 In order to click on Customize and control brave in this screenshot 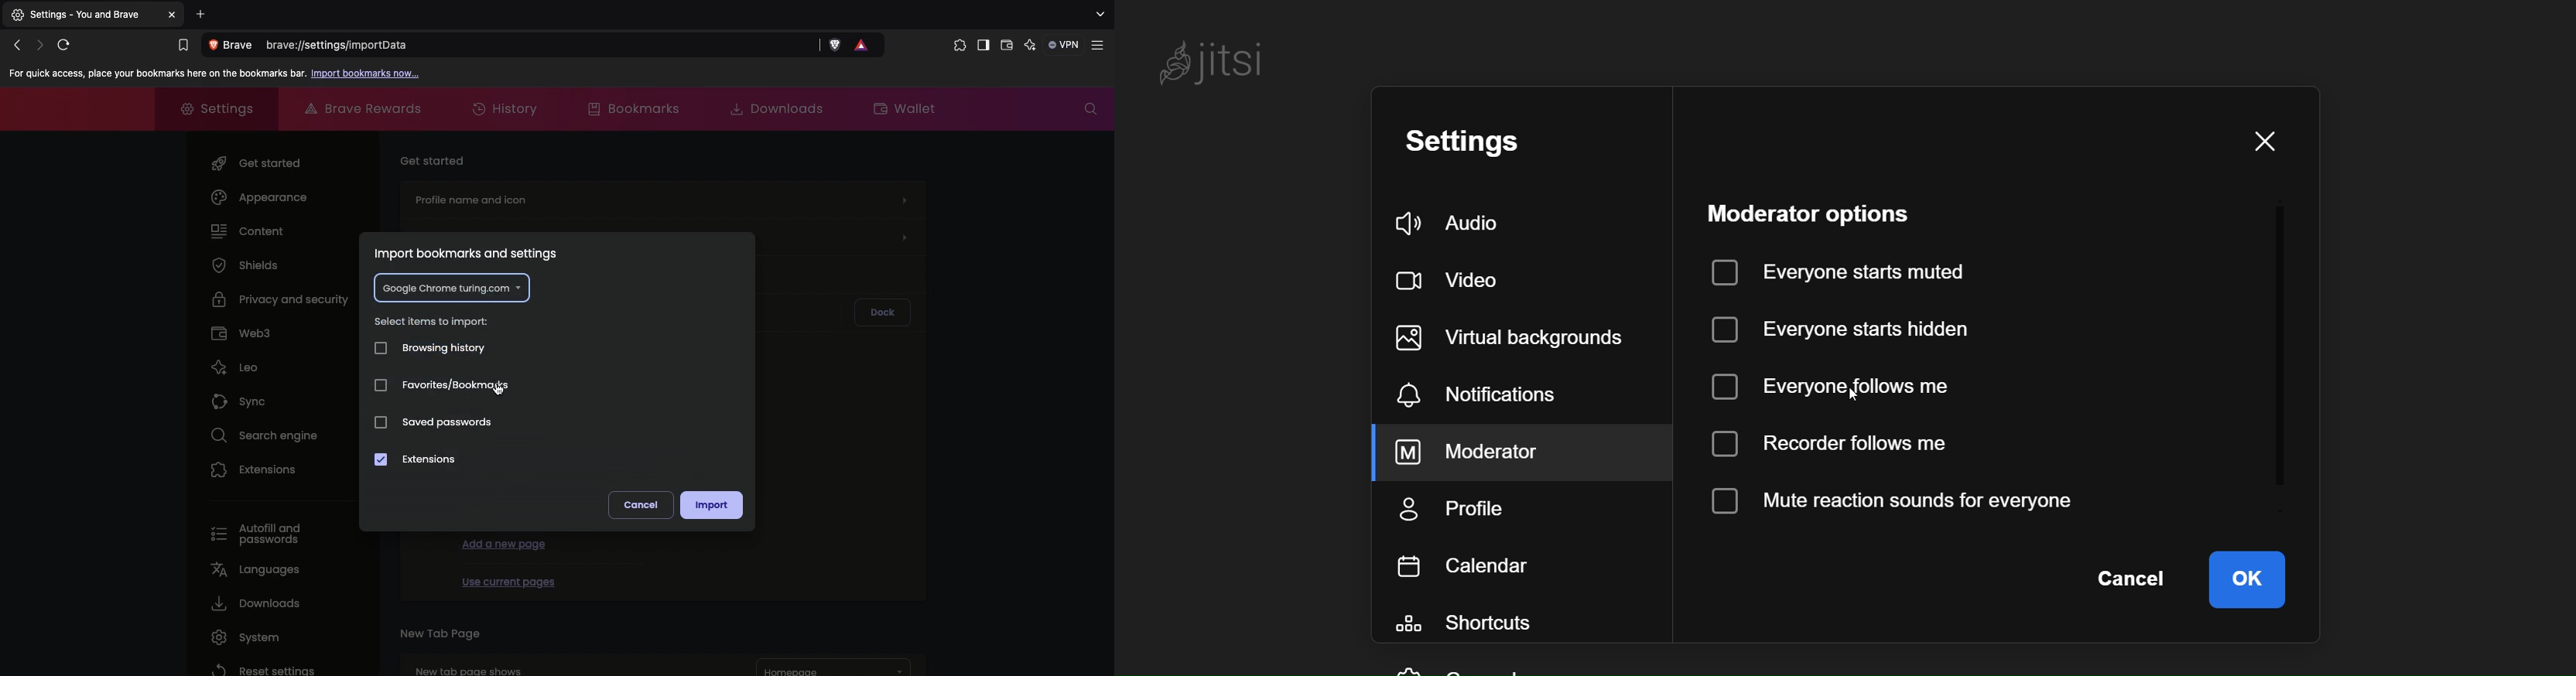, I will do `click(1100, 46)`.